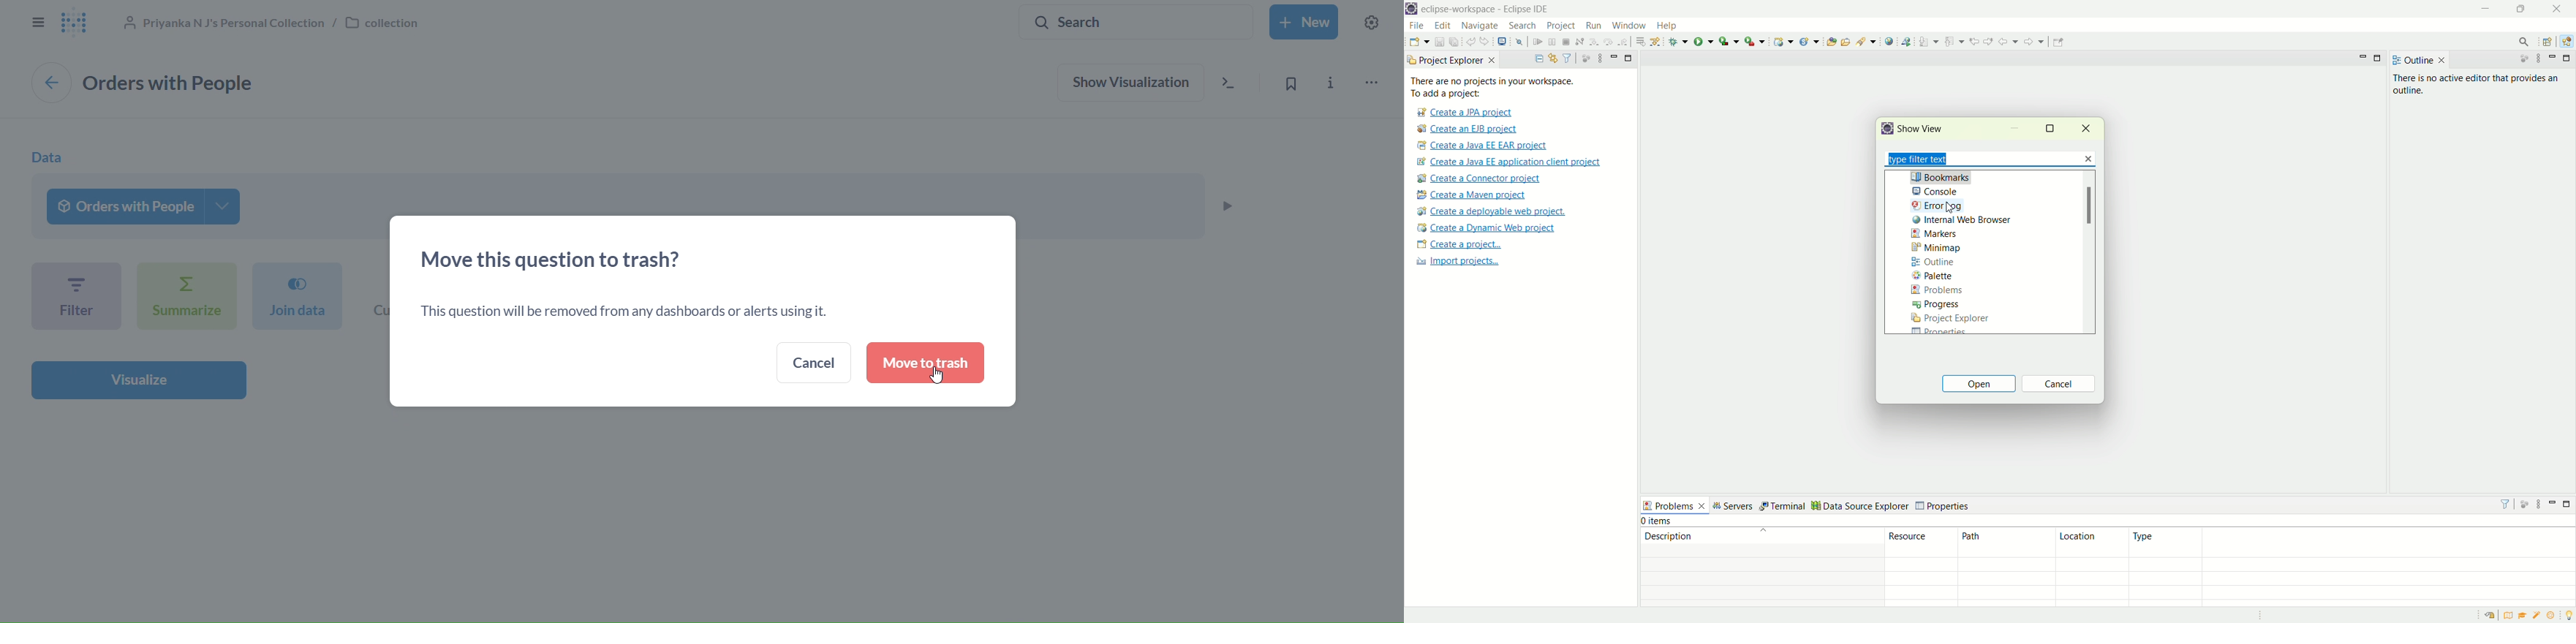  I want to click on create a JPA project, so click(1463, 113).